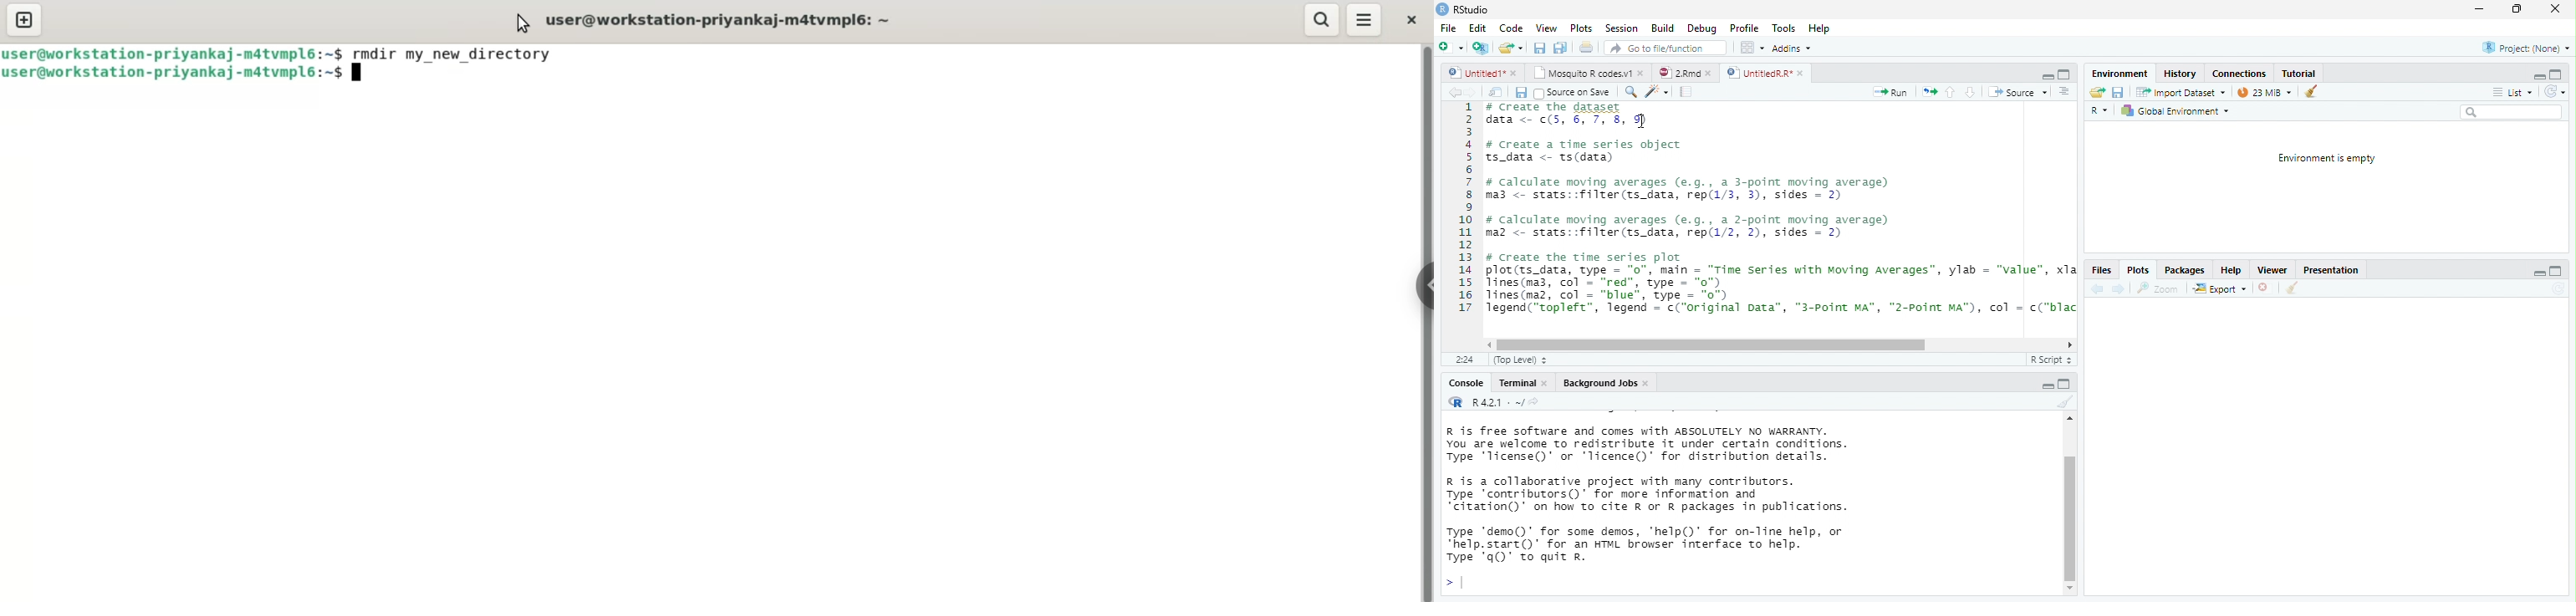  Describe the element at coordinates (1930, 92) in the screenshot. I see `re-run the previous code` at that location.